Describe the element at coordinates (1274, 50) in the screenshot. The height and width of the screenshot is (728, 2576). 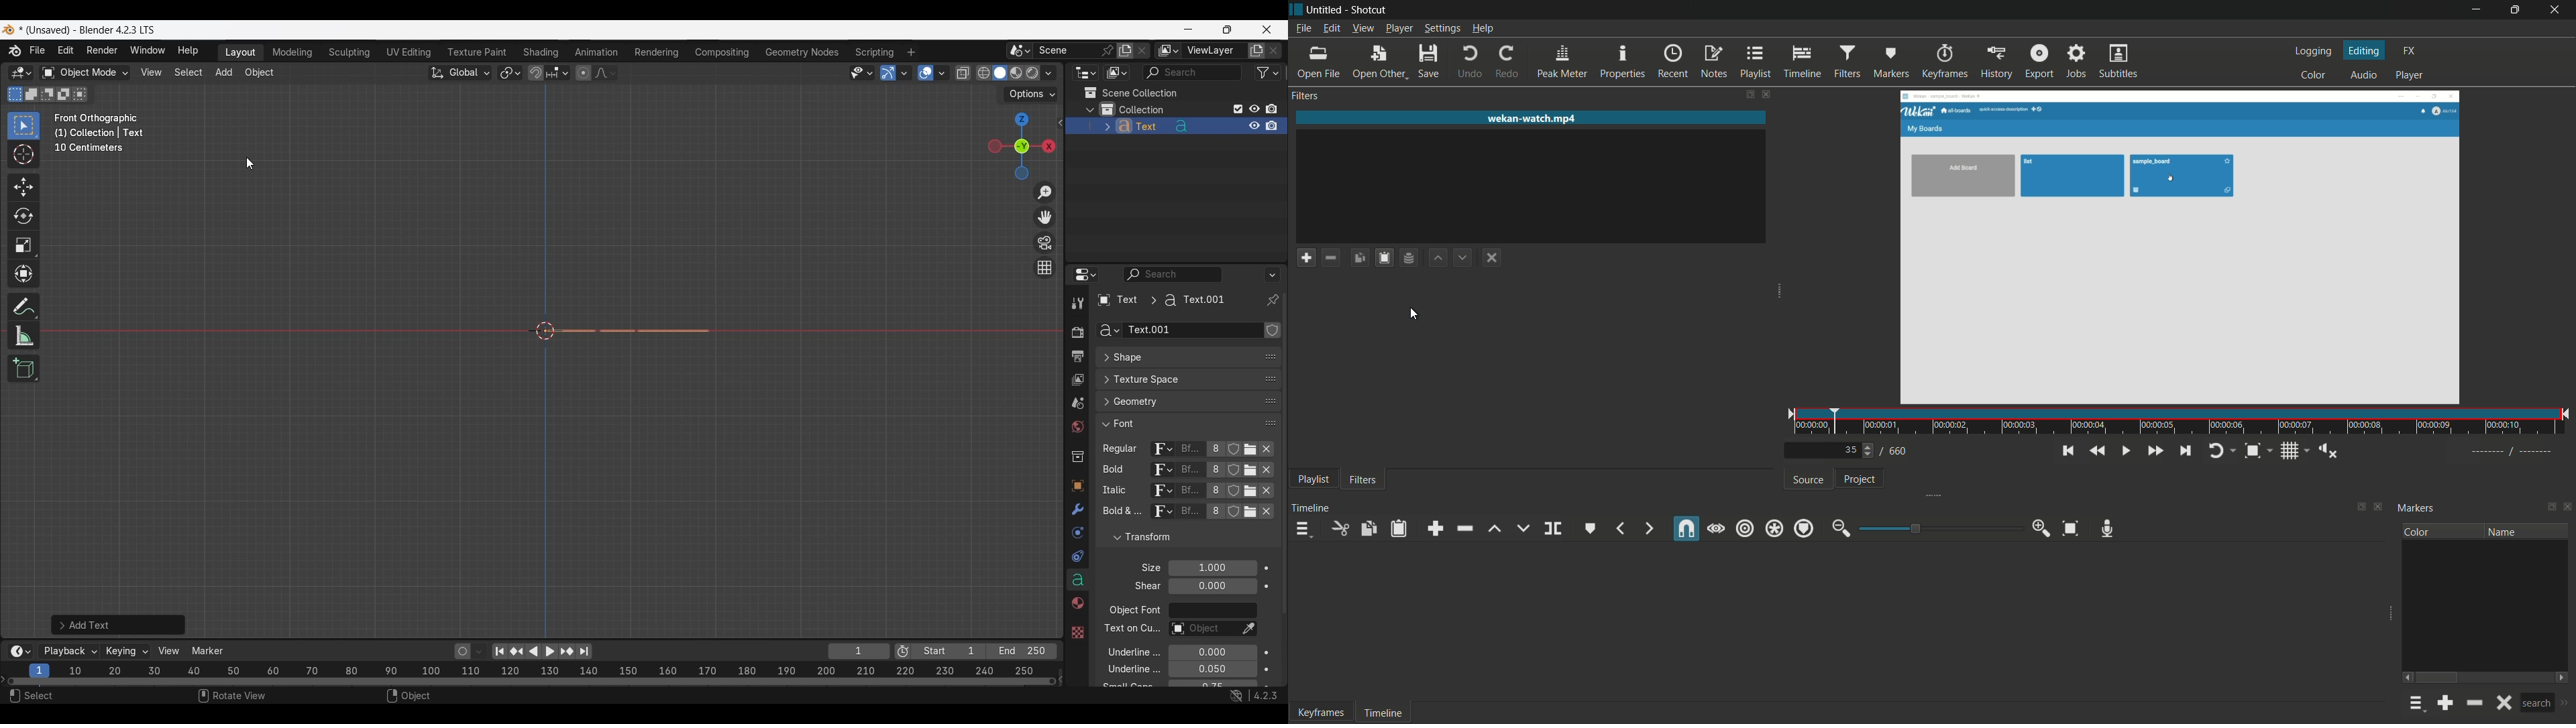
I see `Remove view layer` at that location.